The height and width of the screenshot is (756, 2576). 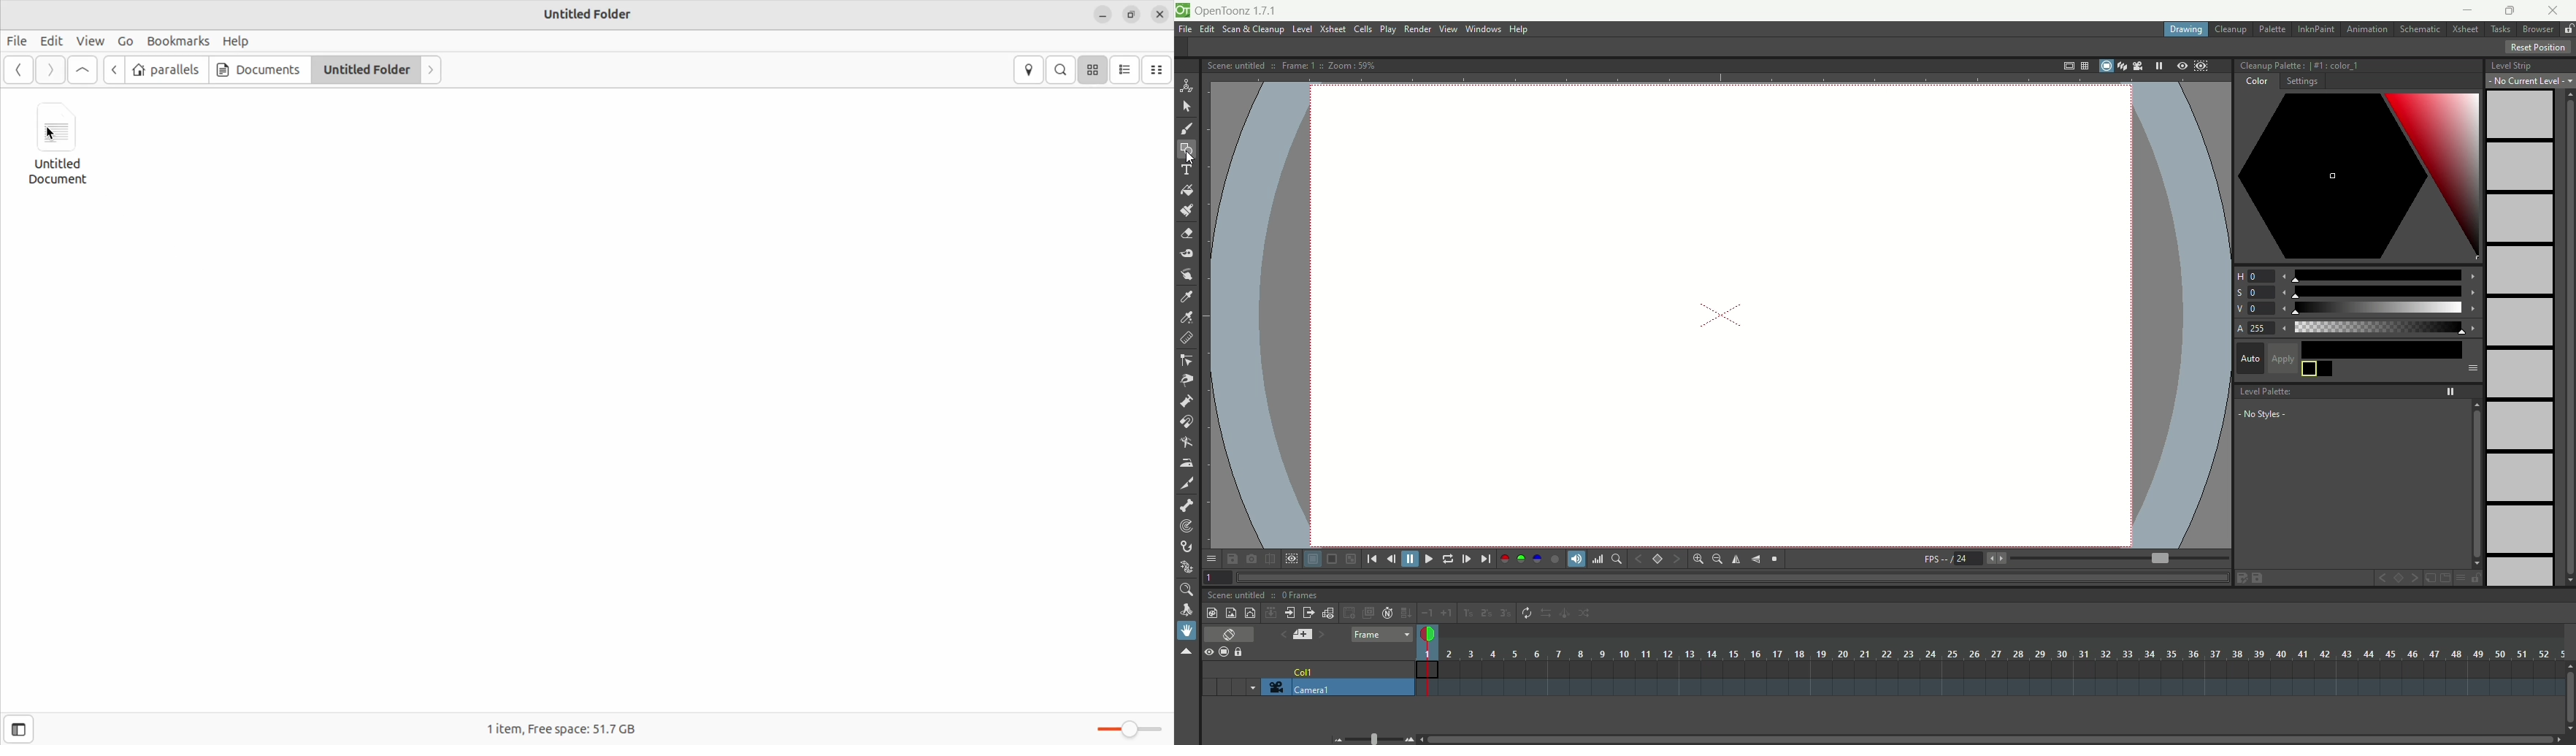 I want to click on type tool, so click(x=1188, y=169).